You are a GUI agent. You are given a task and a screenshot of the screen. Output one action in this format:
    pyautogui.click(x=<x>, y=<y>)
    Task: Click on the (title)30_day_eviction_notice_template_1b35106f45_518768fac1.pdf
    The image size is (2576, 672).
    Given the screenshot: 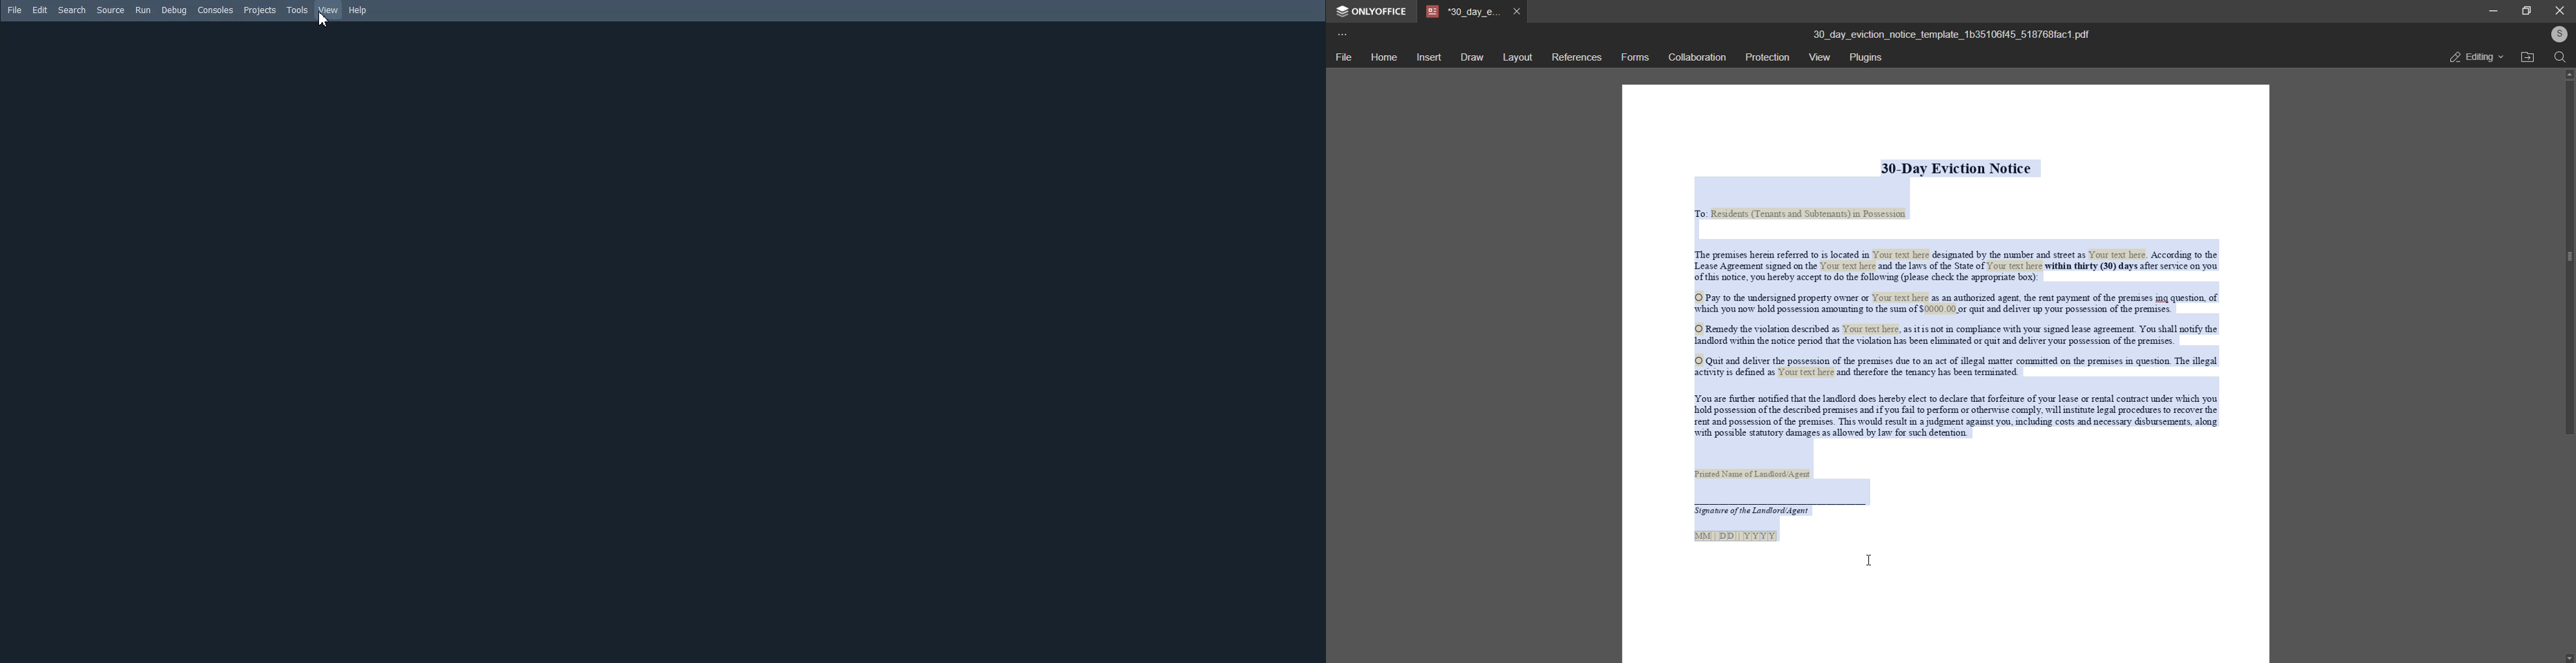 What is the action you would take?
    pyautogui.click(x=1951, y=33)
    